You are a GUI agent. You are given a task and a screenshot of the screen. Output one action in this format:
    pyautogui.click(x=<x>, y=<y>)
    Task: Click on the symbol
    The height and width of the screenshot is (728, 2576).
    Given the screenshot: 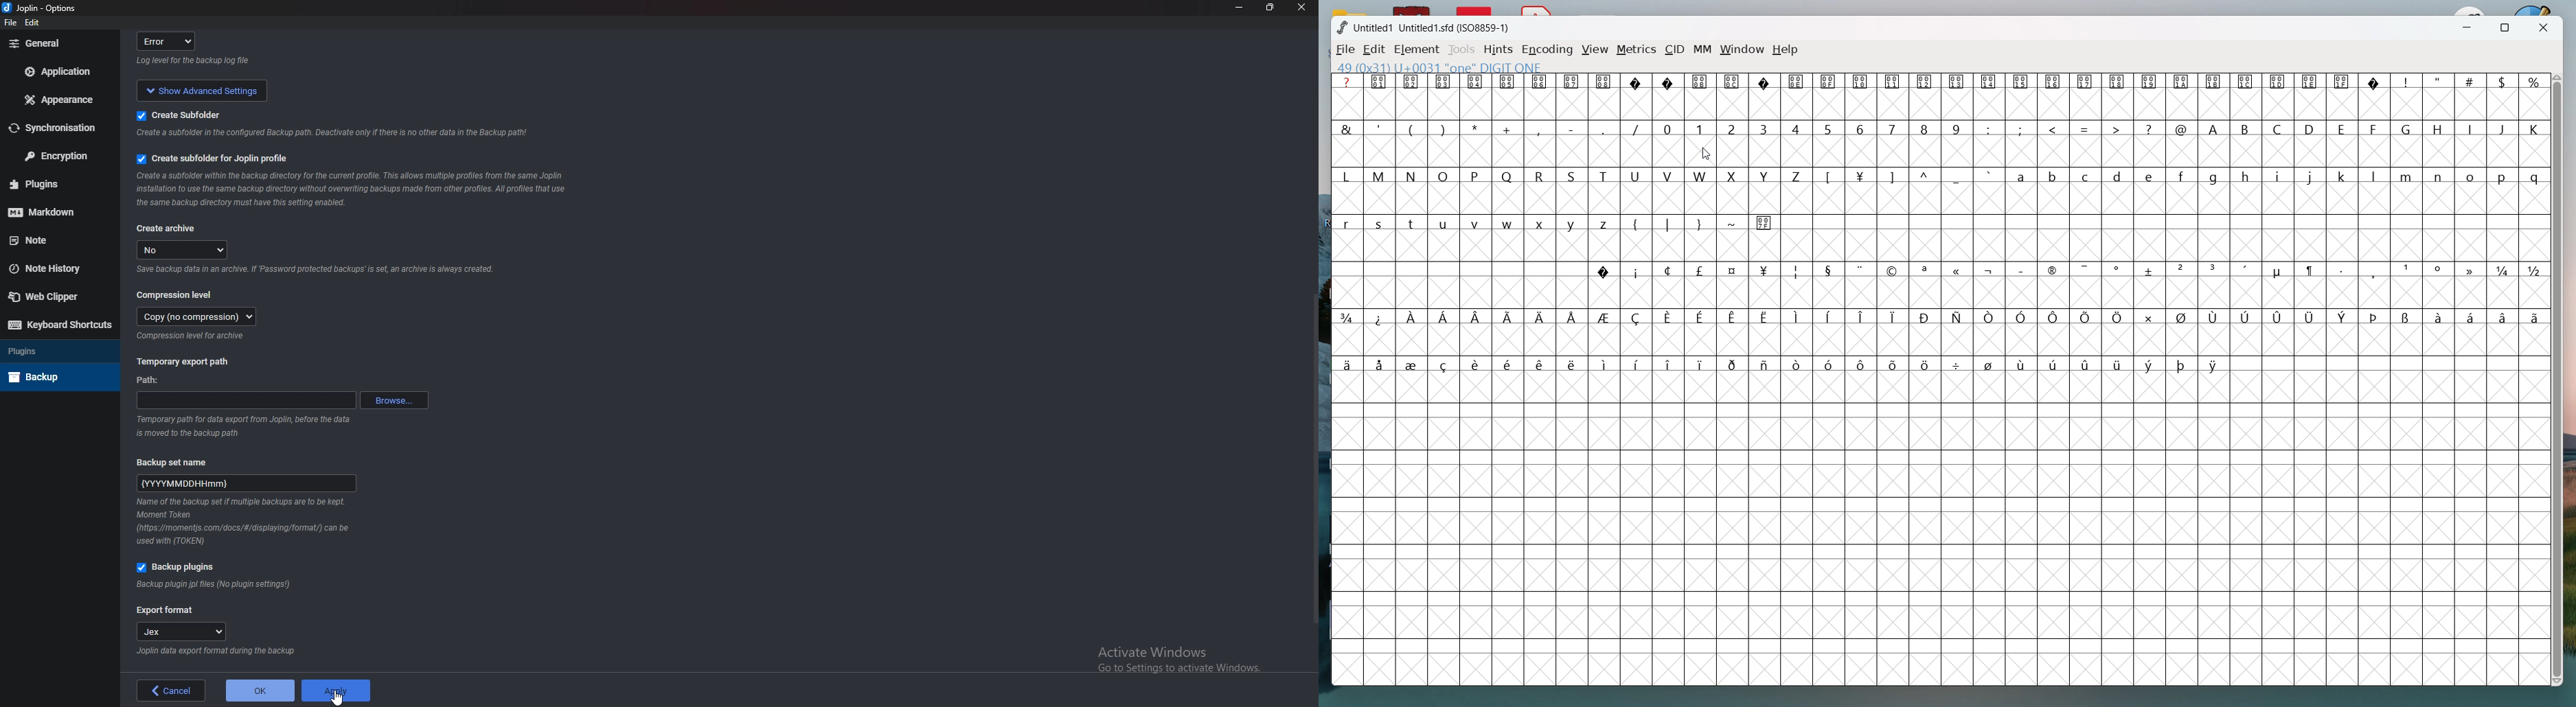 What is the action you would take?
    pyautogui.click(x=1345, y=365)
    